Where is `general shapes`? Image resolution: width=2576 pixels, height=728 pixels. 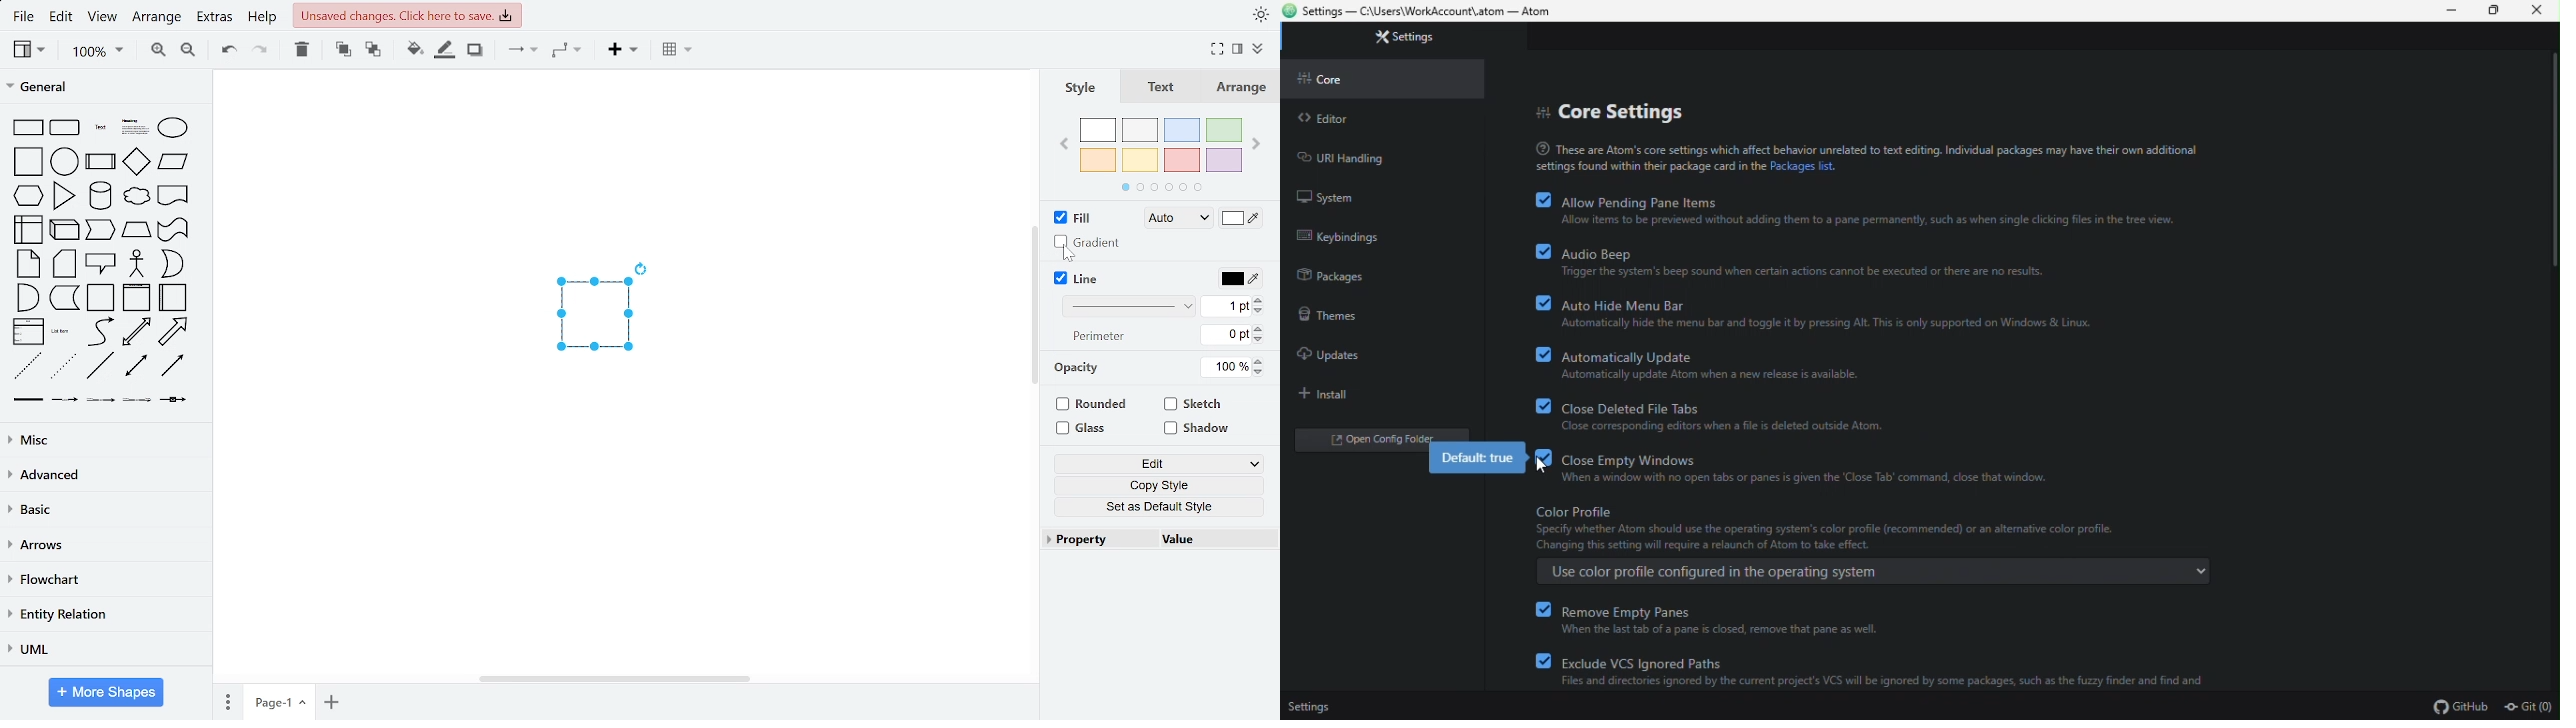 general shapes is located at coordinates (171, 126).